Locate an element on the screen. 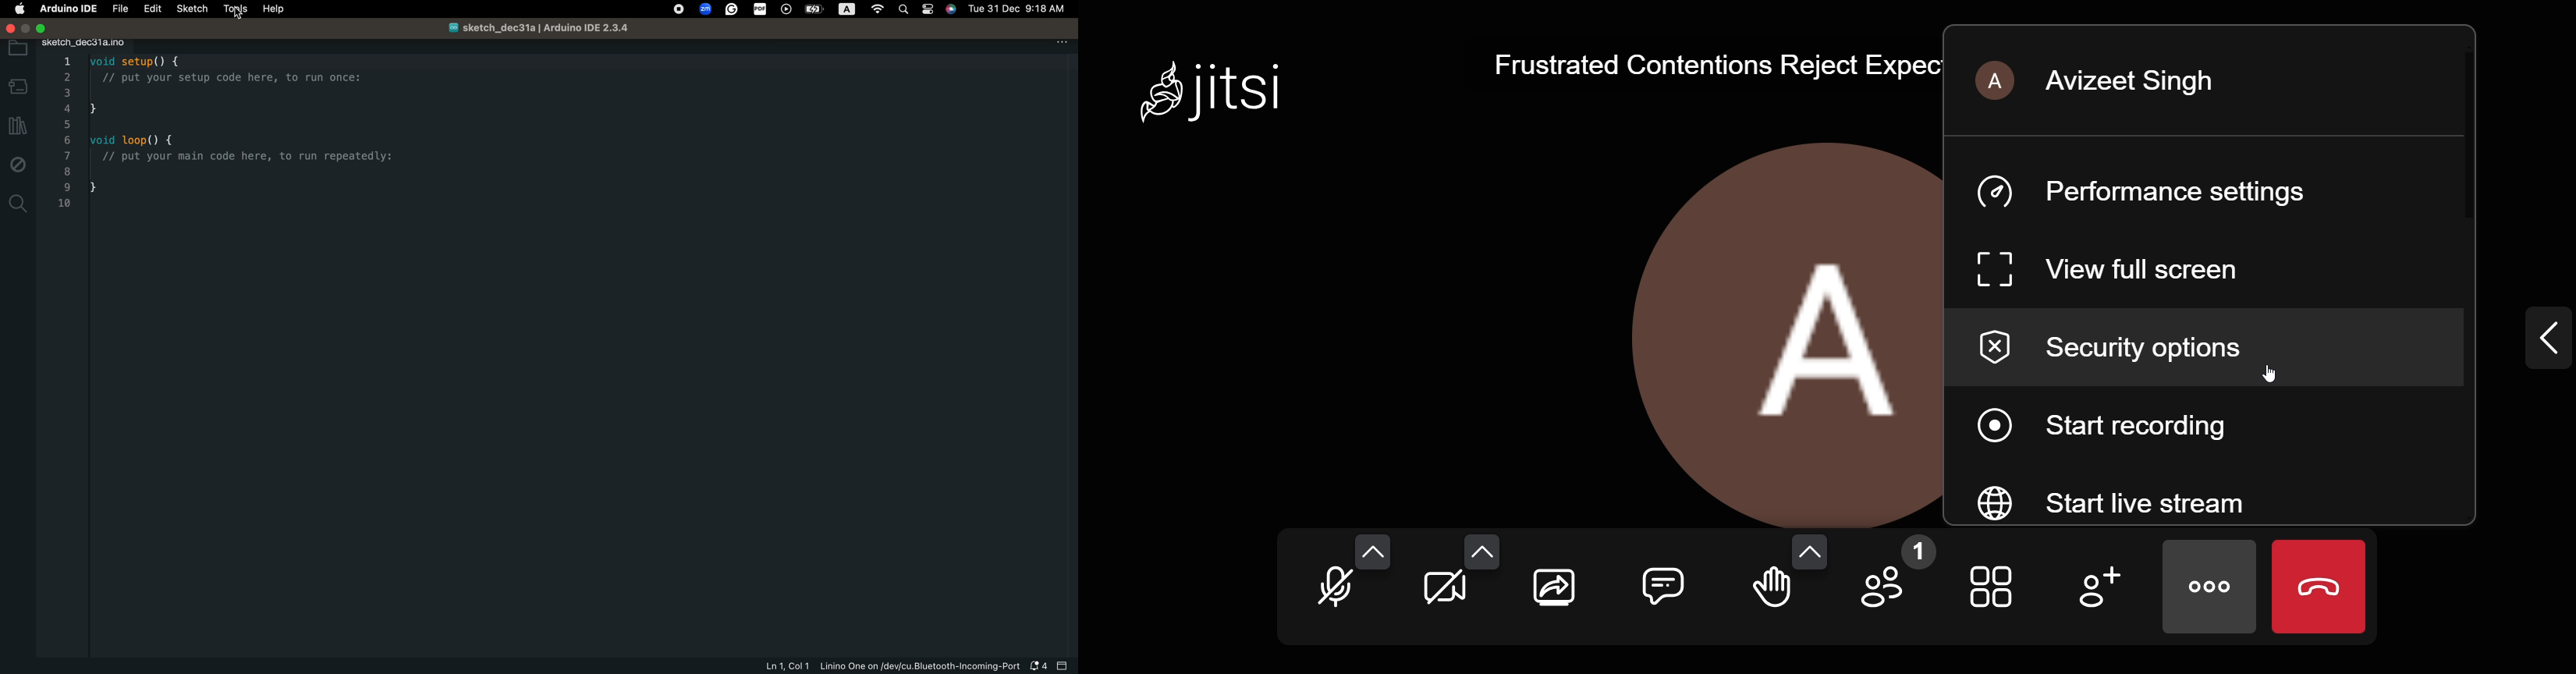 Image resolution: width=2576 pixels, height=700 pixels. search is located at coordinates (18, 203).